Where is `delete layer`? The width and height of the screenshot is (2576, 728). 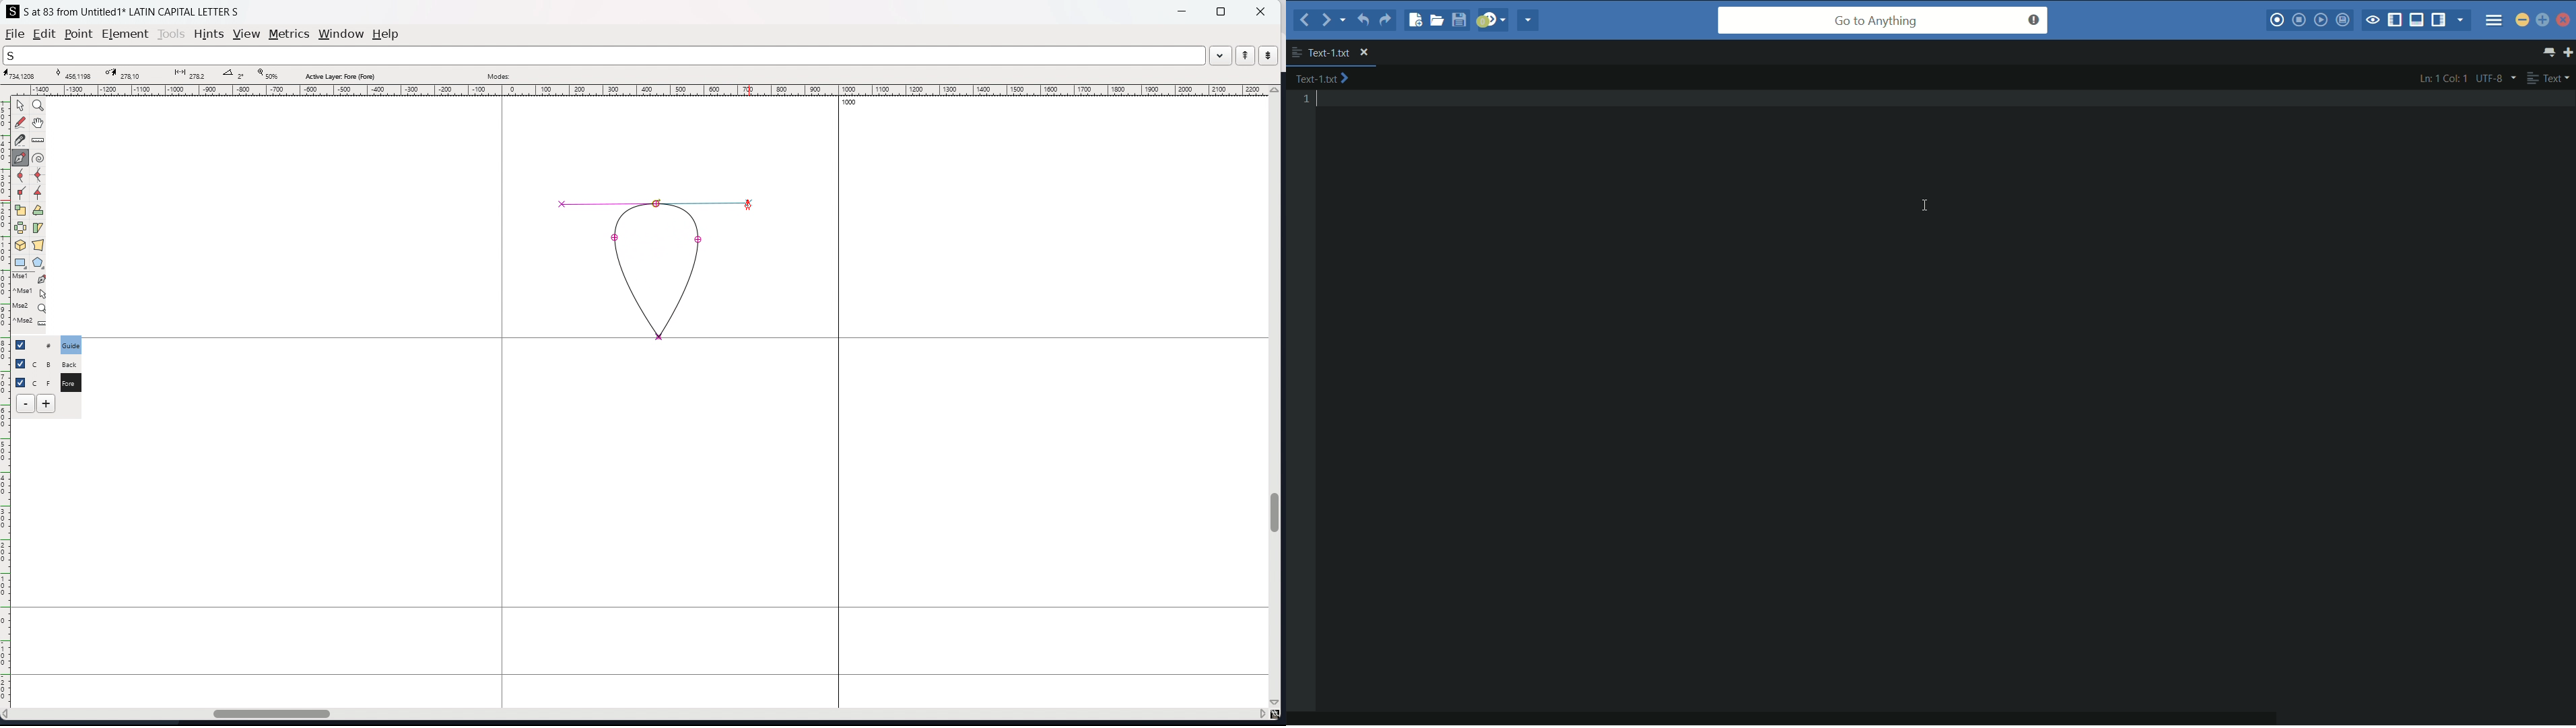
delete layer is located at coordinates (26, 404).